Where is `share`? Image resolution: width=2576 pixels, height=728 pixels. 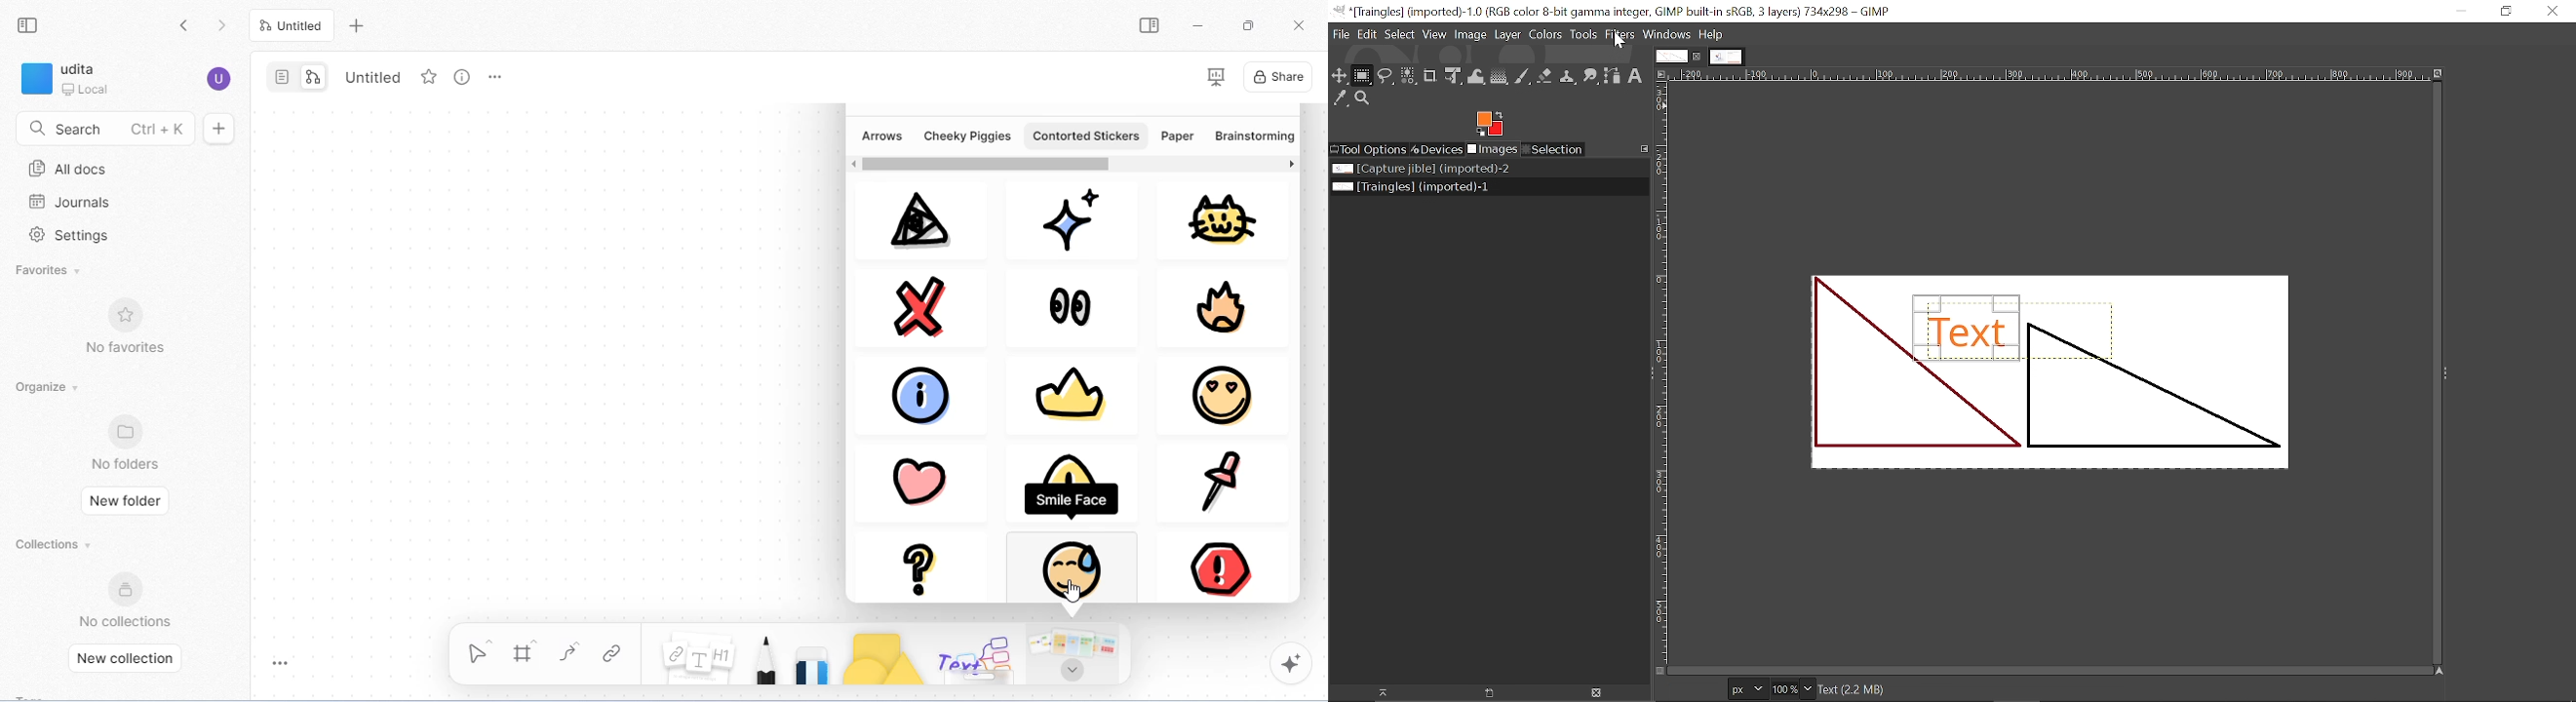
share is located at coordinates (1279, 76).